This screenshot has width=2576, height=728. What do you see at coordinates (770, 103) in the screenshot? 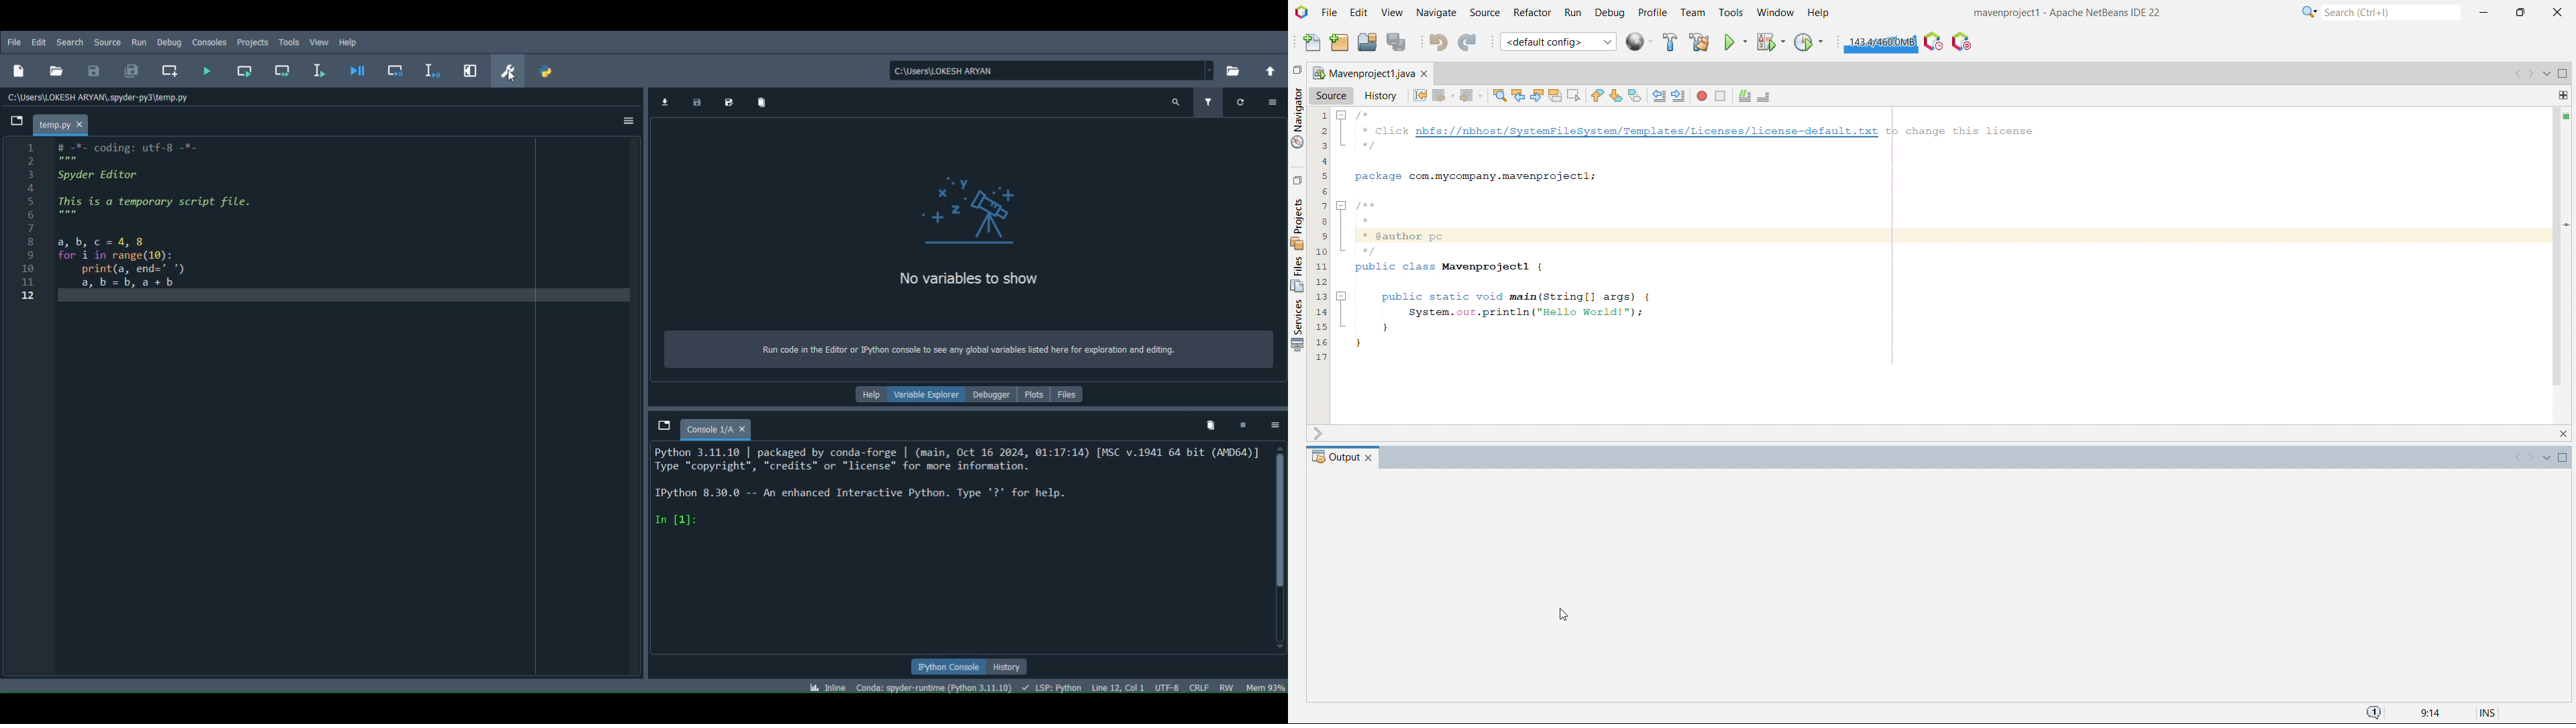
I see `Remove all variables` at bounding box center [770, 103].